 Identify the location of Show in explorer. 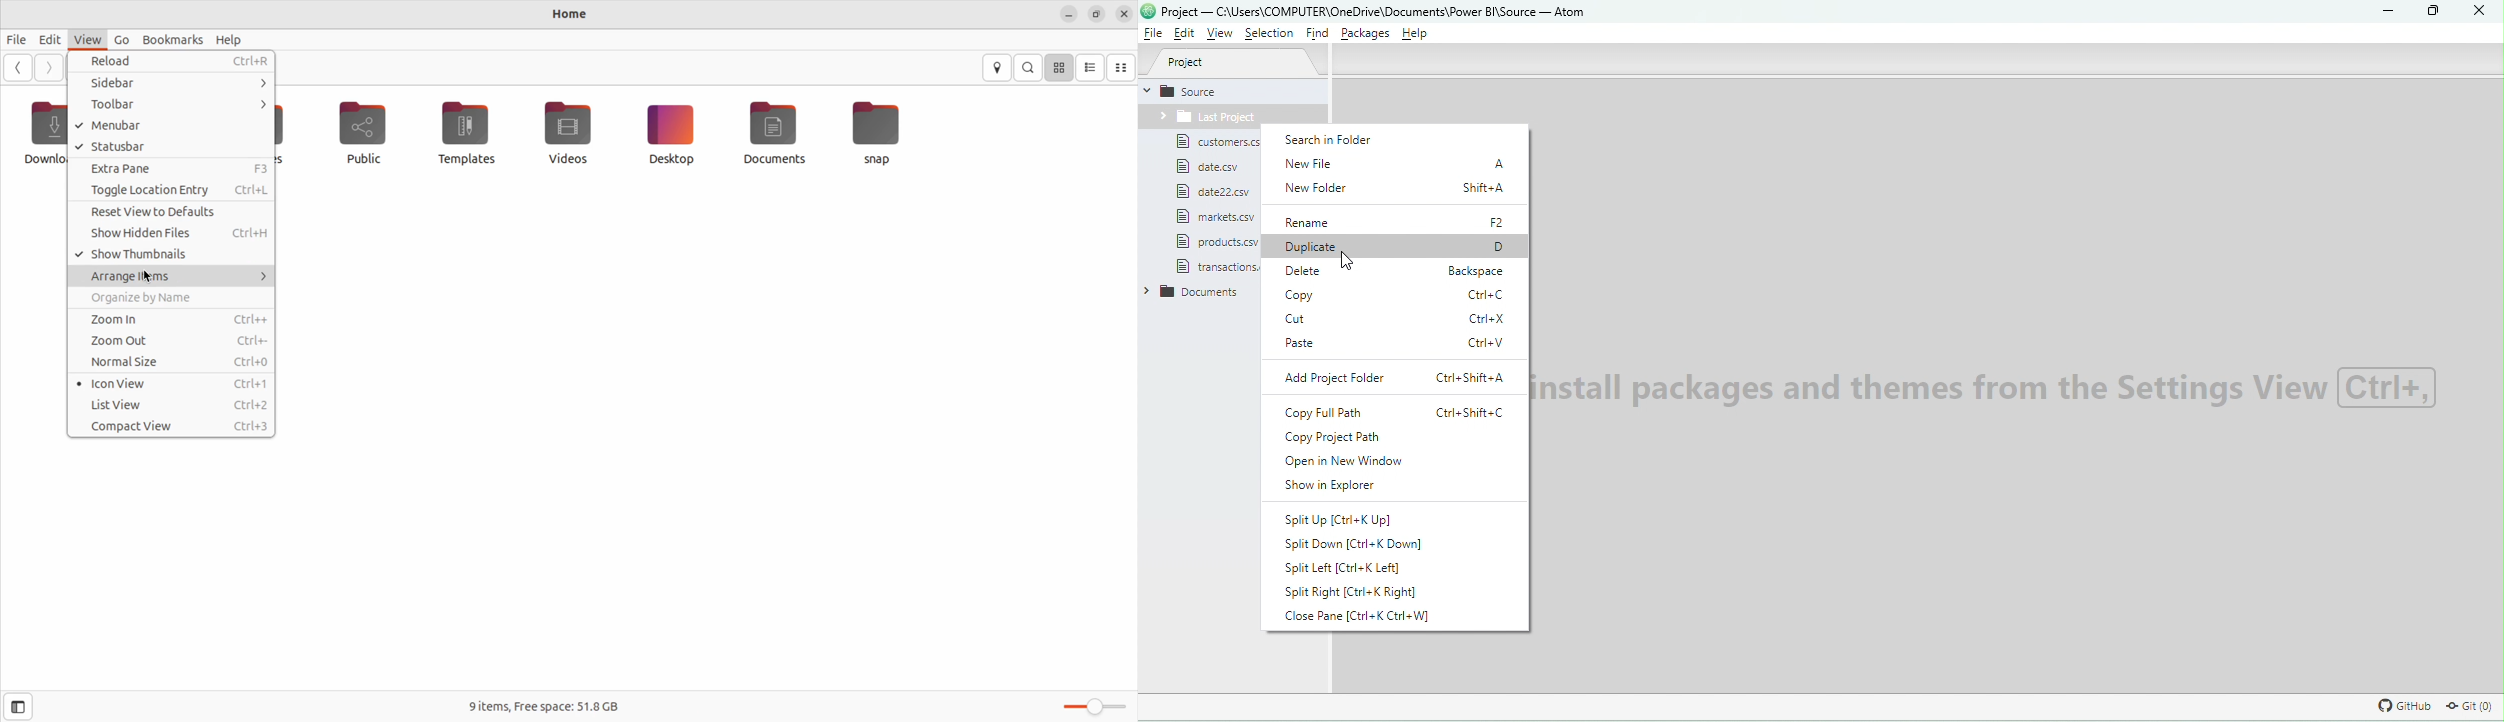
(1358, 488).